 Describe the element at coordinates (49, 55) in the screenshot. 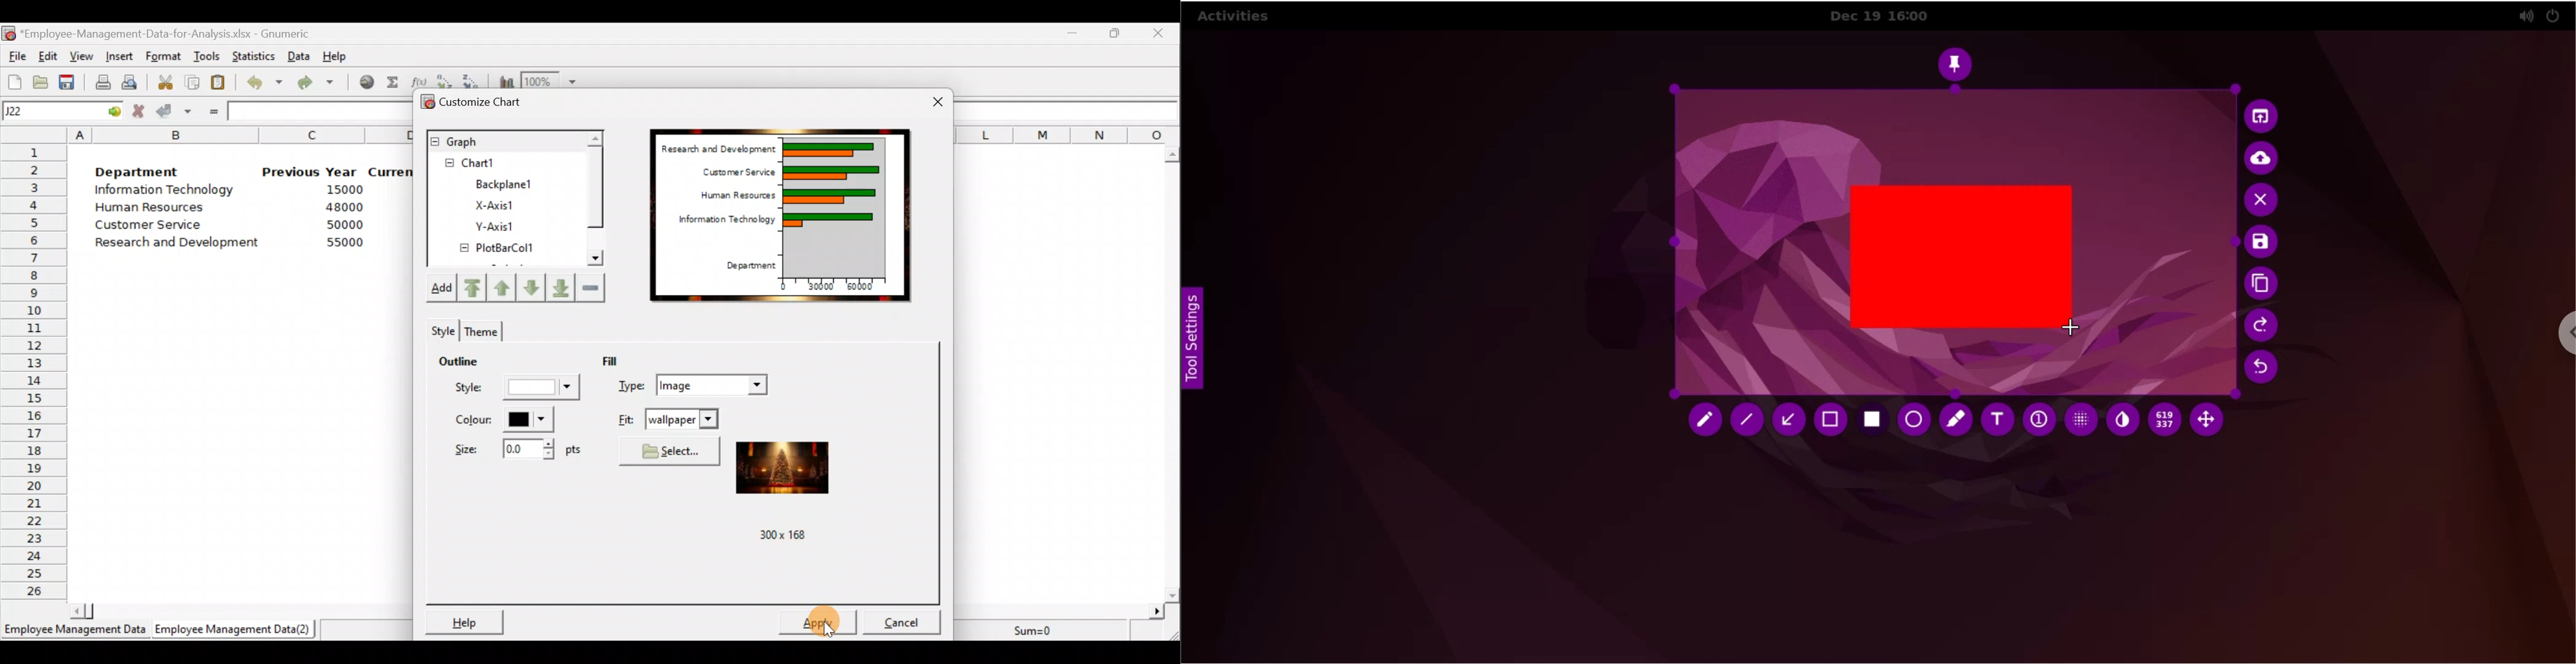

I see `Edit` at that location.